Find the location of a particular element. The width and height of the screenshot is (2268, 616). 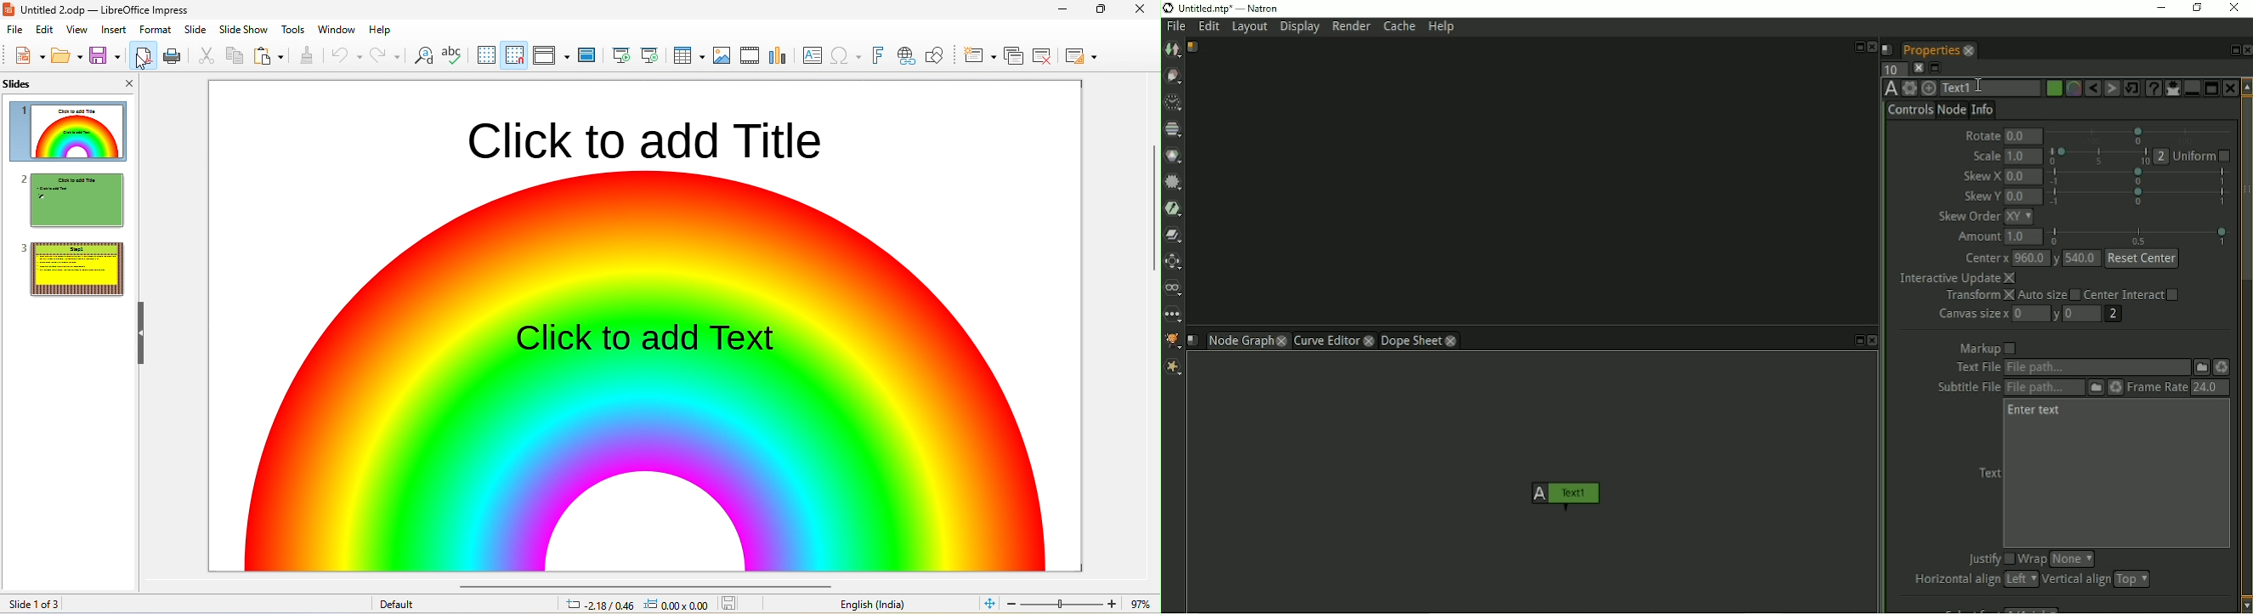

display grid is located at coordinates (486, 55).